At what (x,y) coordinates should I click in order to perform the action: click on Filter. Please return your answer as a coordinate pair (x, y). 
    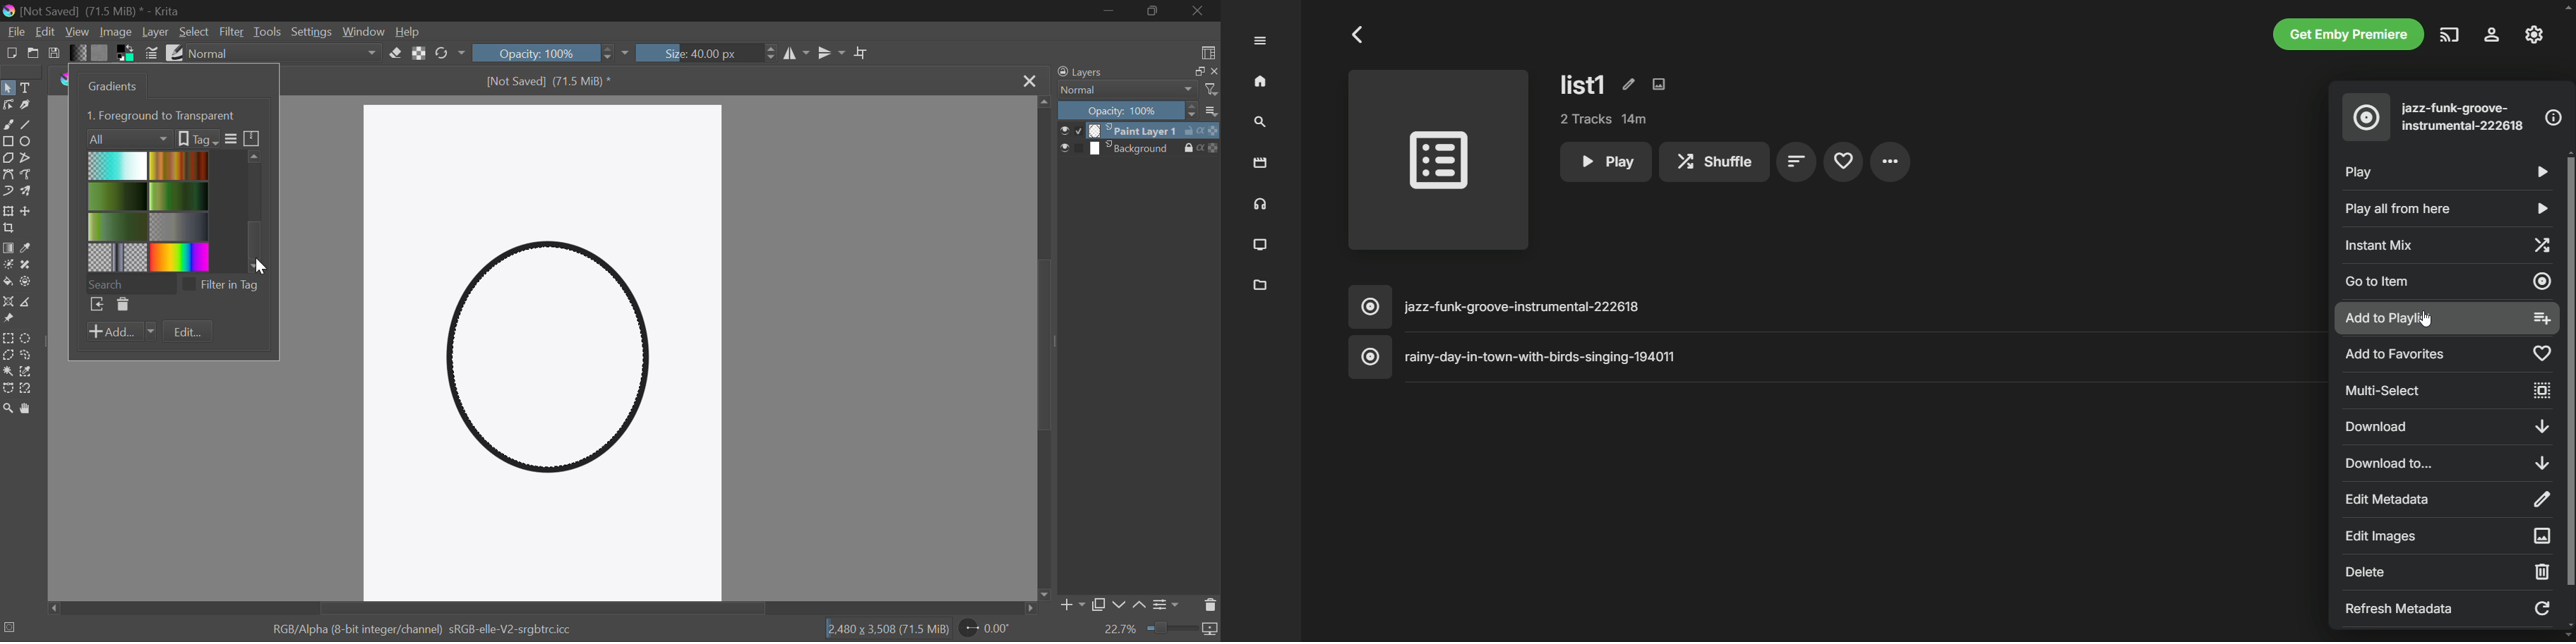
    Looking at the image, I should click on (232, 32).